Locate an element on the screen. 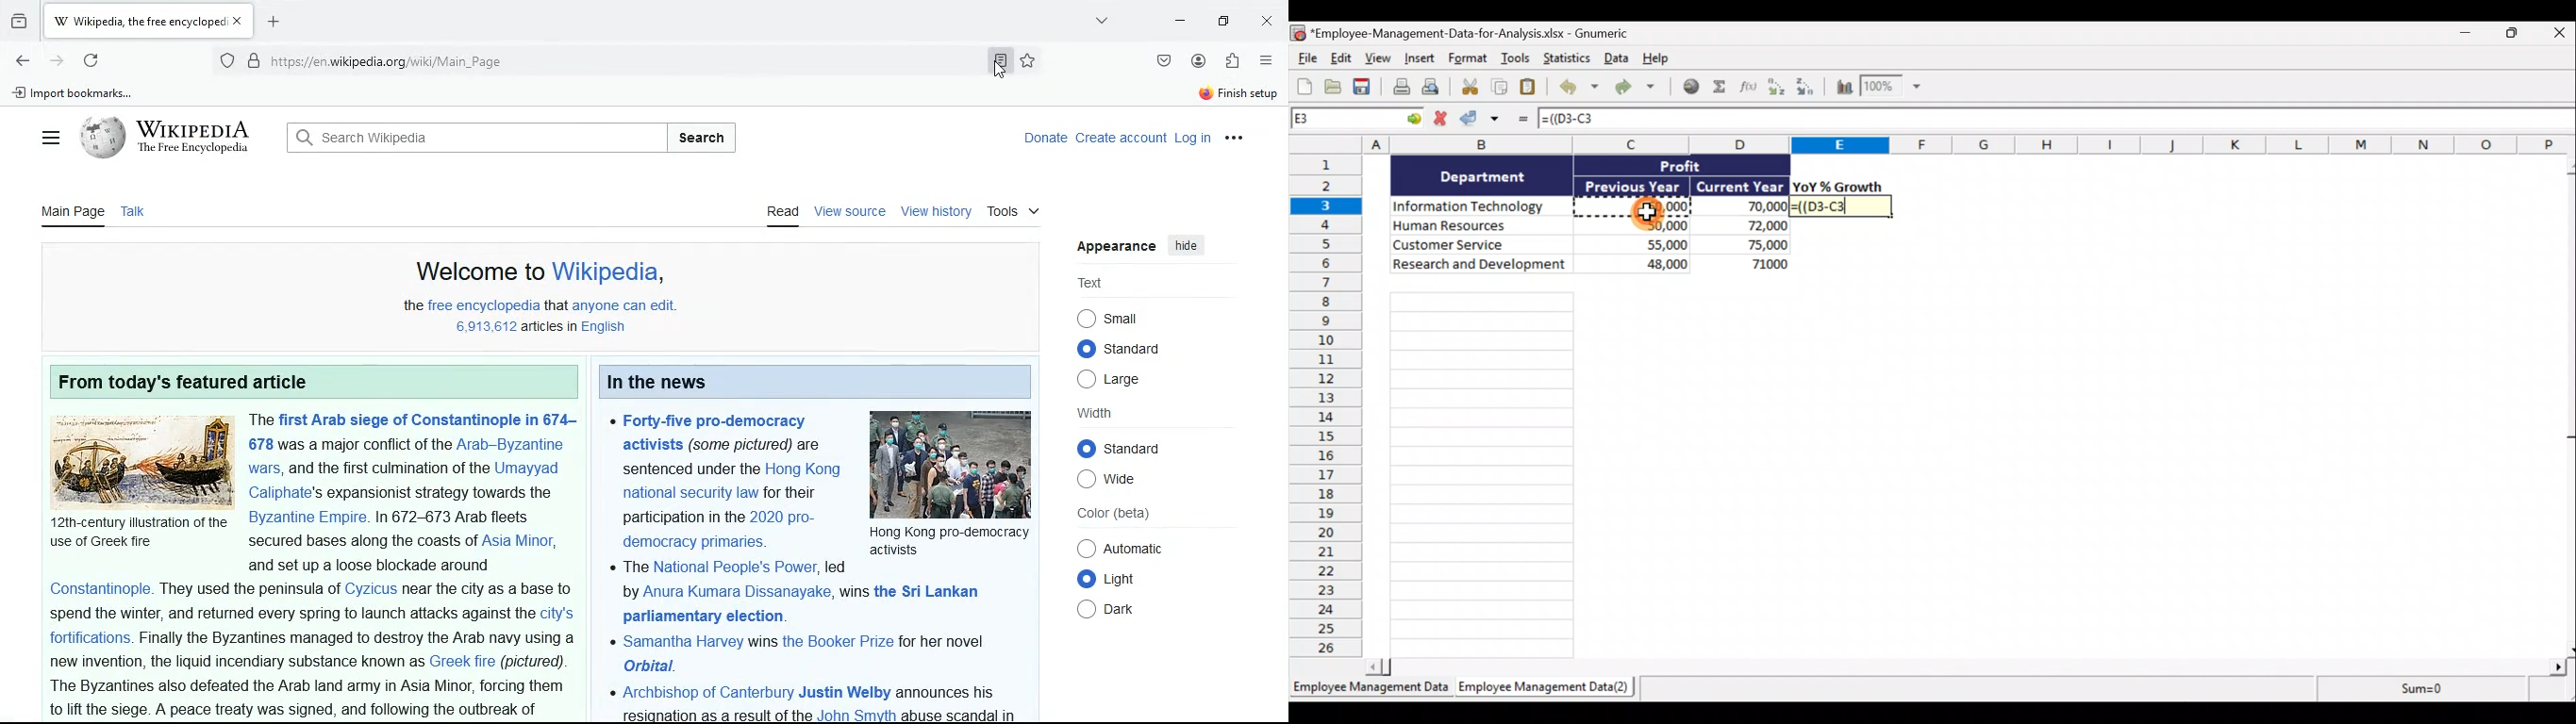 The image size is (2576, 728). Cells is located at coordinates (1483, 475).